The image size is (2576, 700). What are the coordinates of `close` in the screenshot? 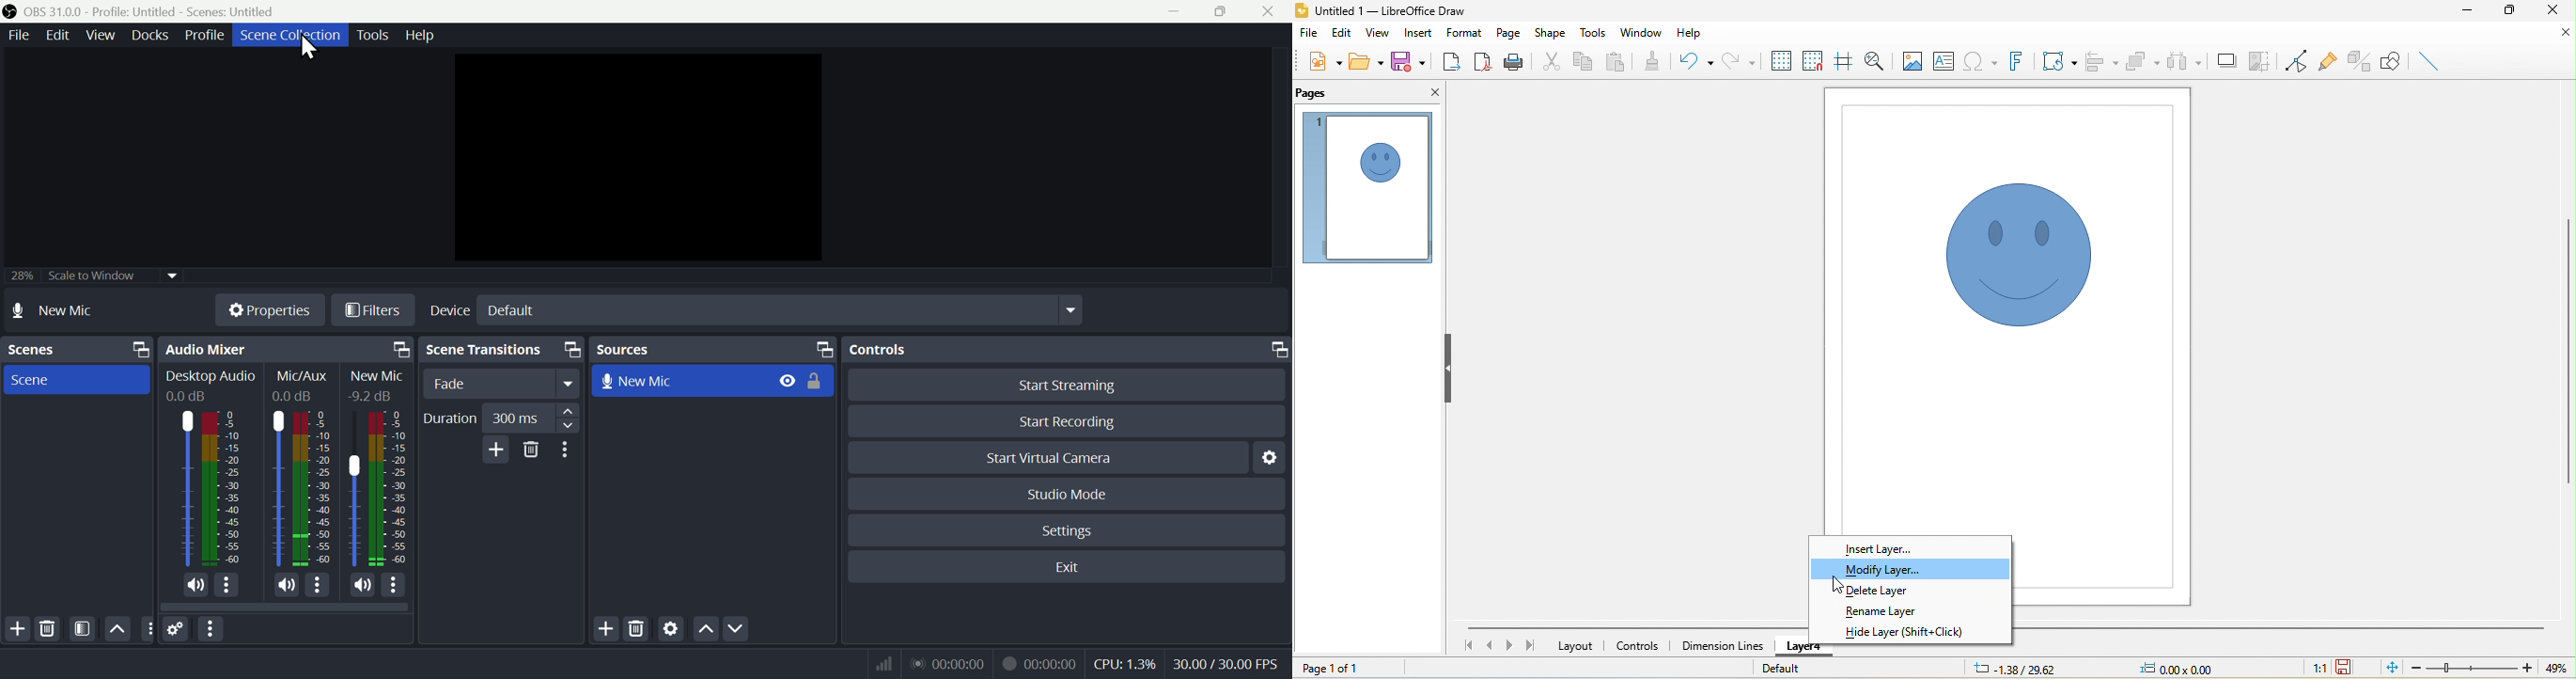 It's located at (2552, 10).